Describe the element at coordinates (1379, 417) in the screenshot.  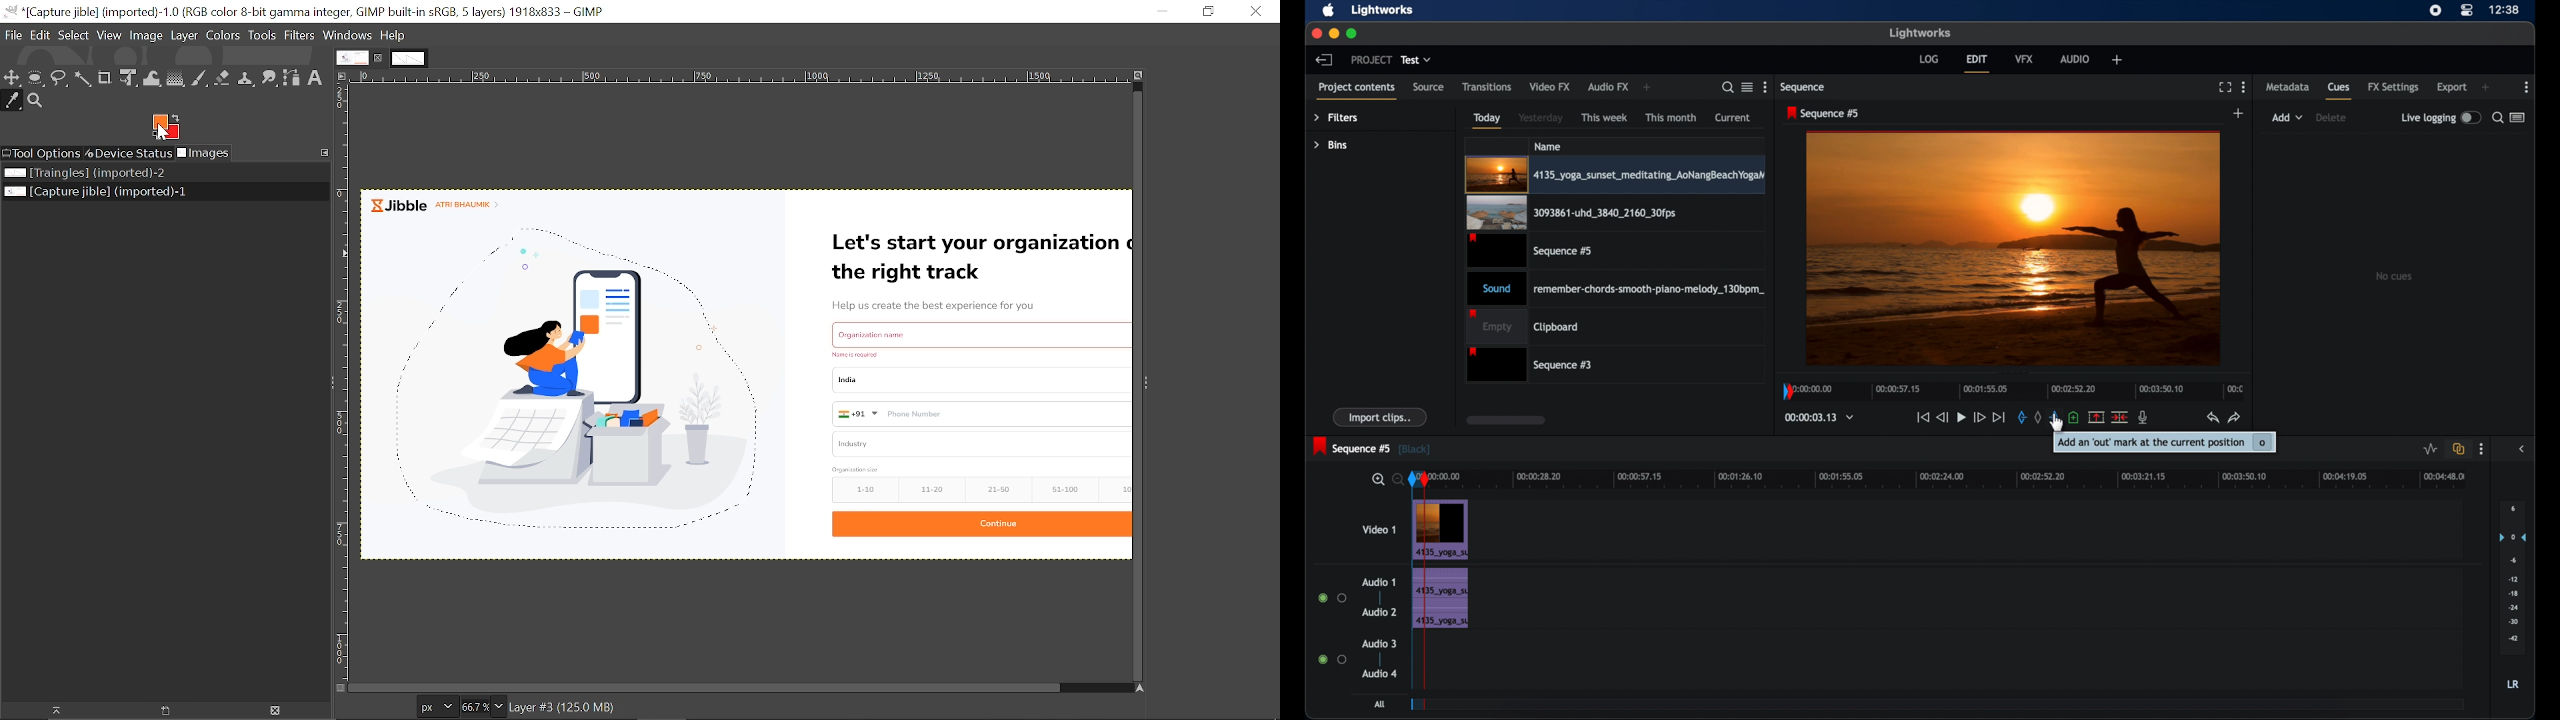
I see `import clips` at that location.